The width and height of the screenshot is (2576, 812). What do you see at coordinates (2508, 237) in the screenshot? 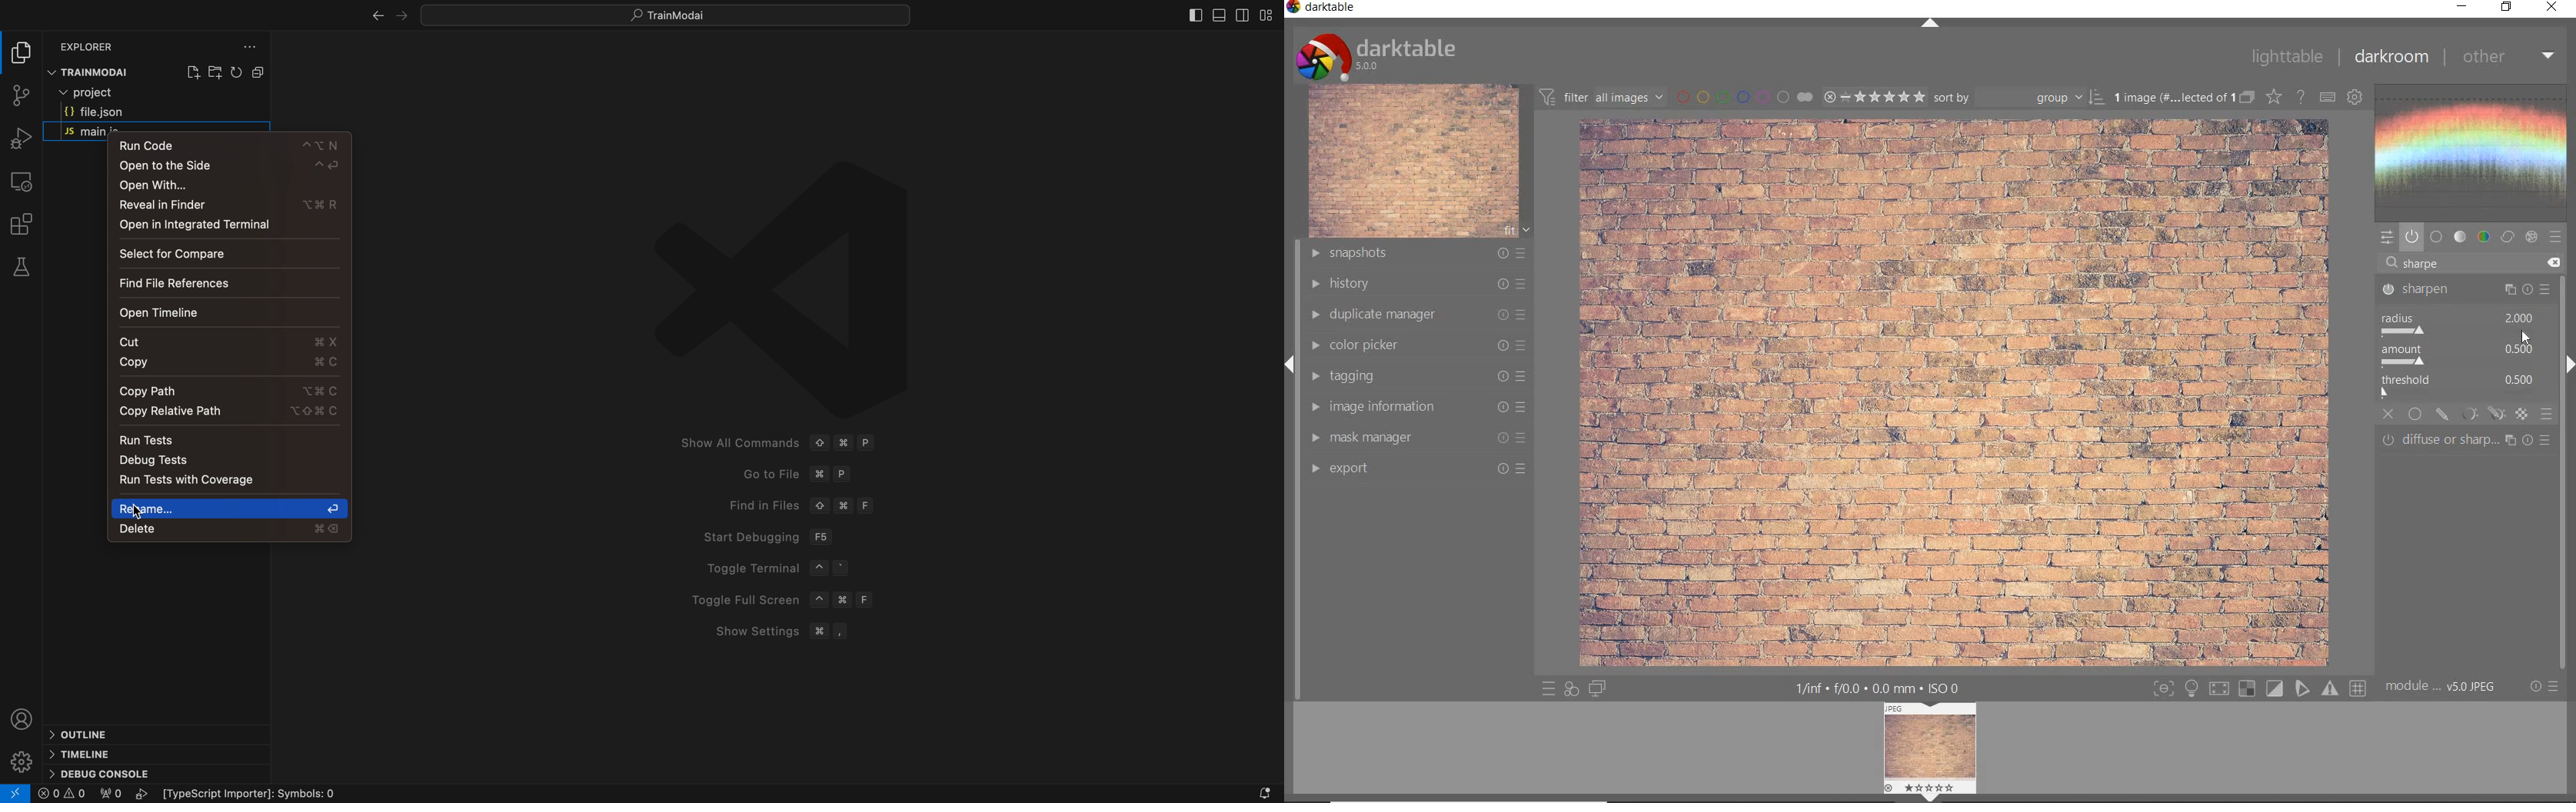
I see `correct ` at bounding box center [2508, 237].